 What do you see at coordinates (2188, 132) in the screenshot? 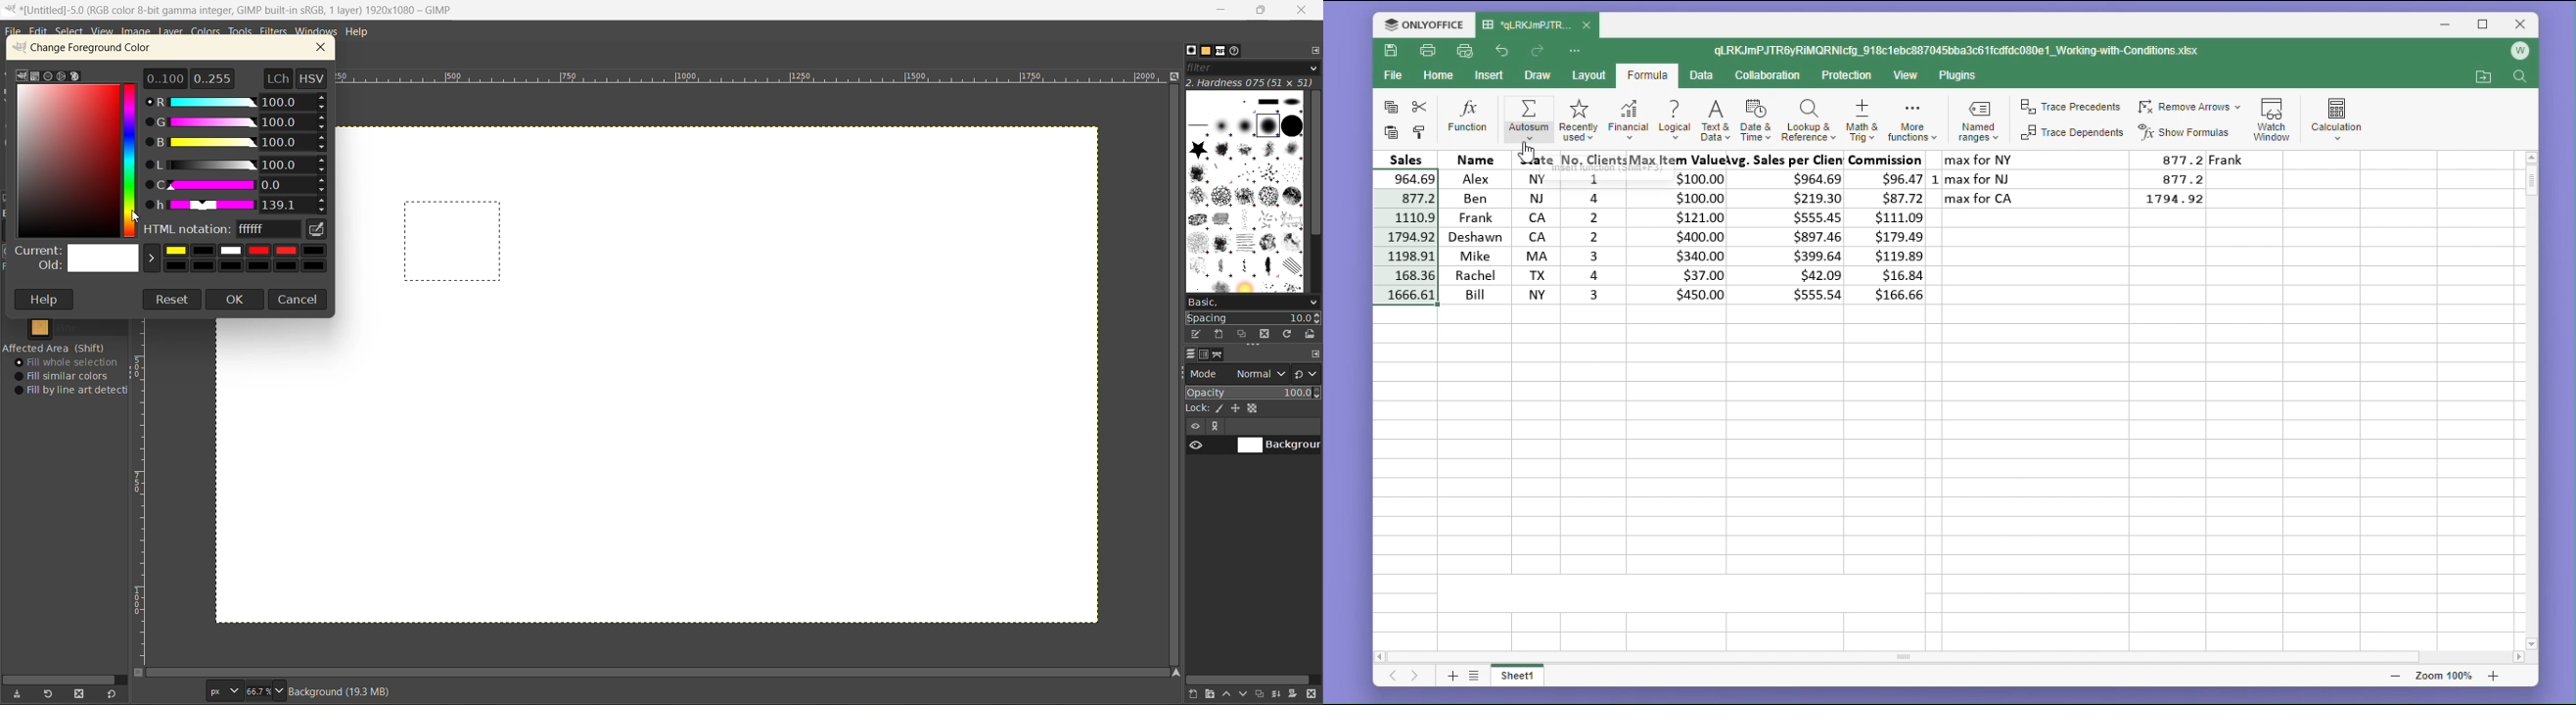
I see `show formulas` at bounding box center [2188, 132].